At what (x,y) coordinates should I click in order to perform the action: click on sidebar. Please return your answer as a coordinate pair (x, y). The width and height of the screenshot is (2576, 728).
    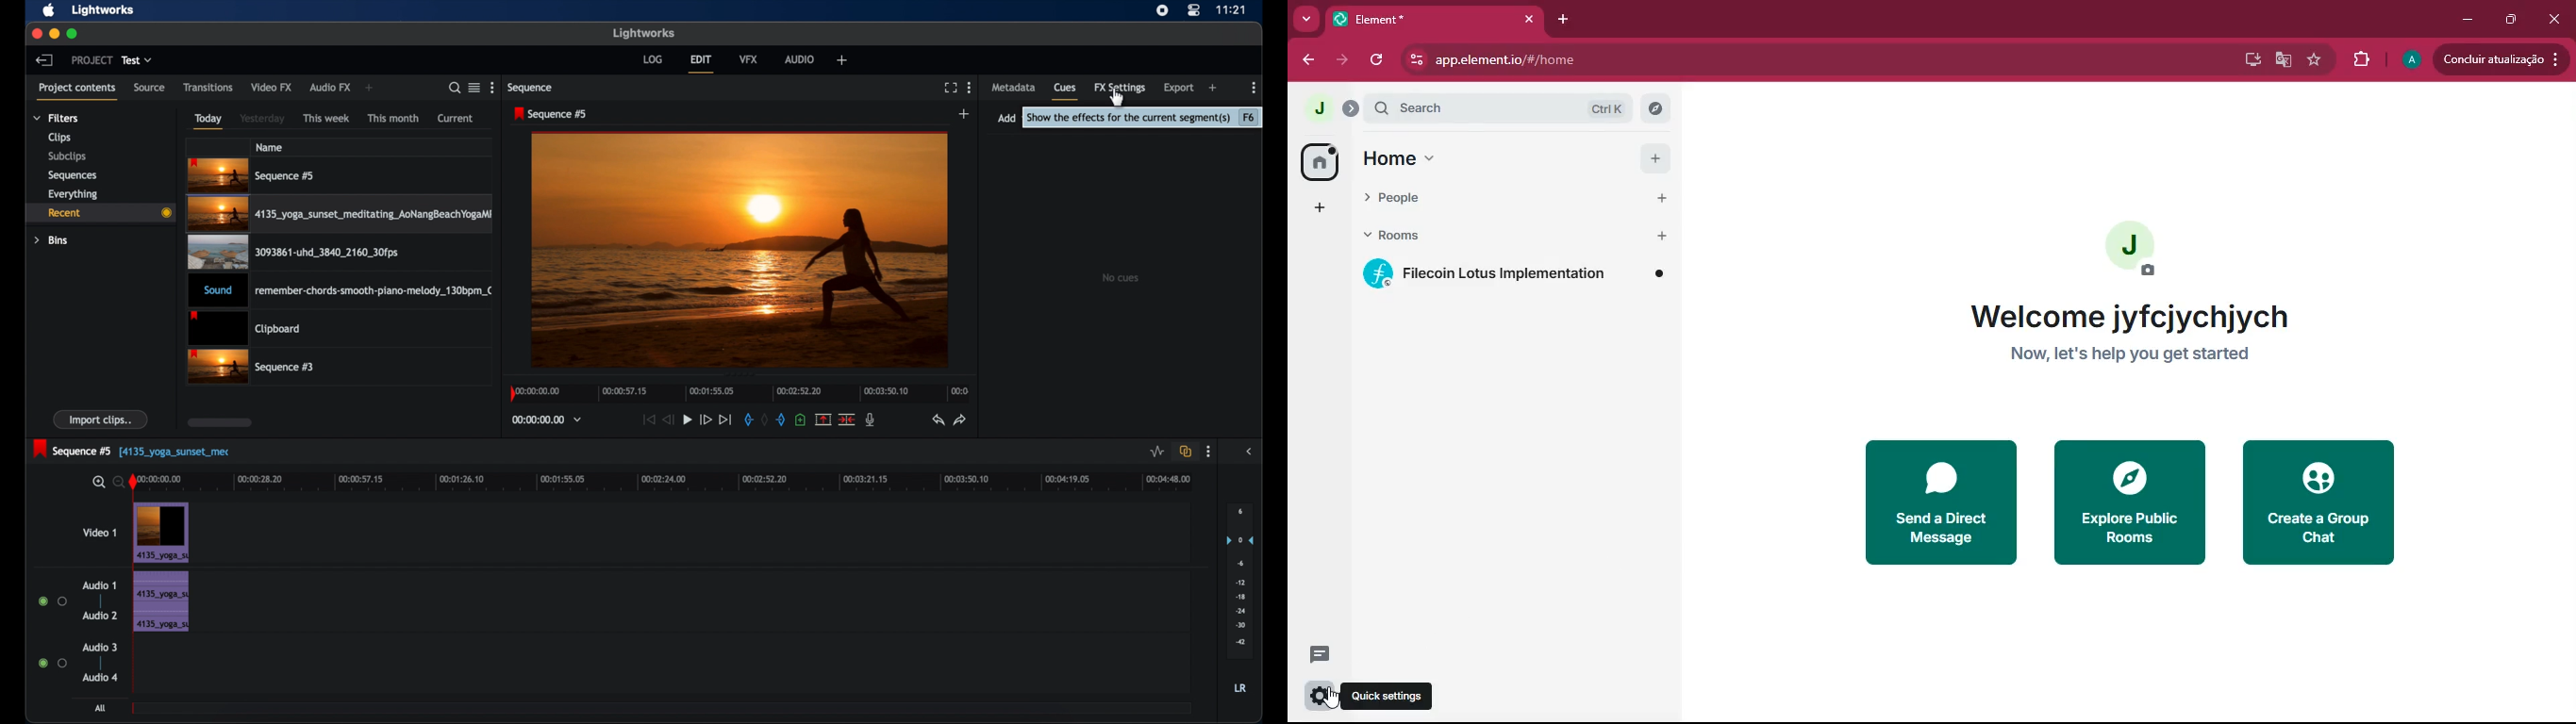
    Looking at the image, I should click on (1252, 452).